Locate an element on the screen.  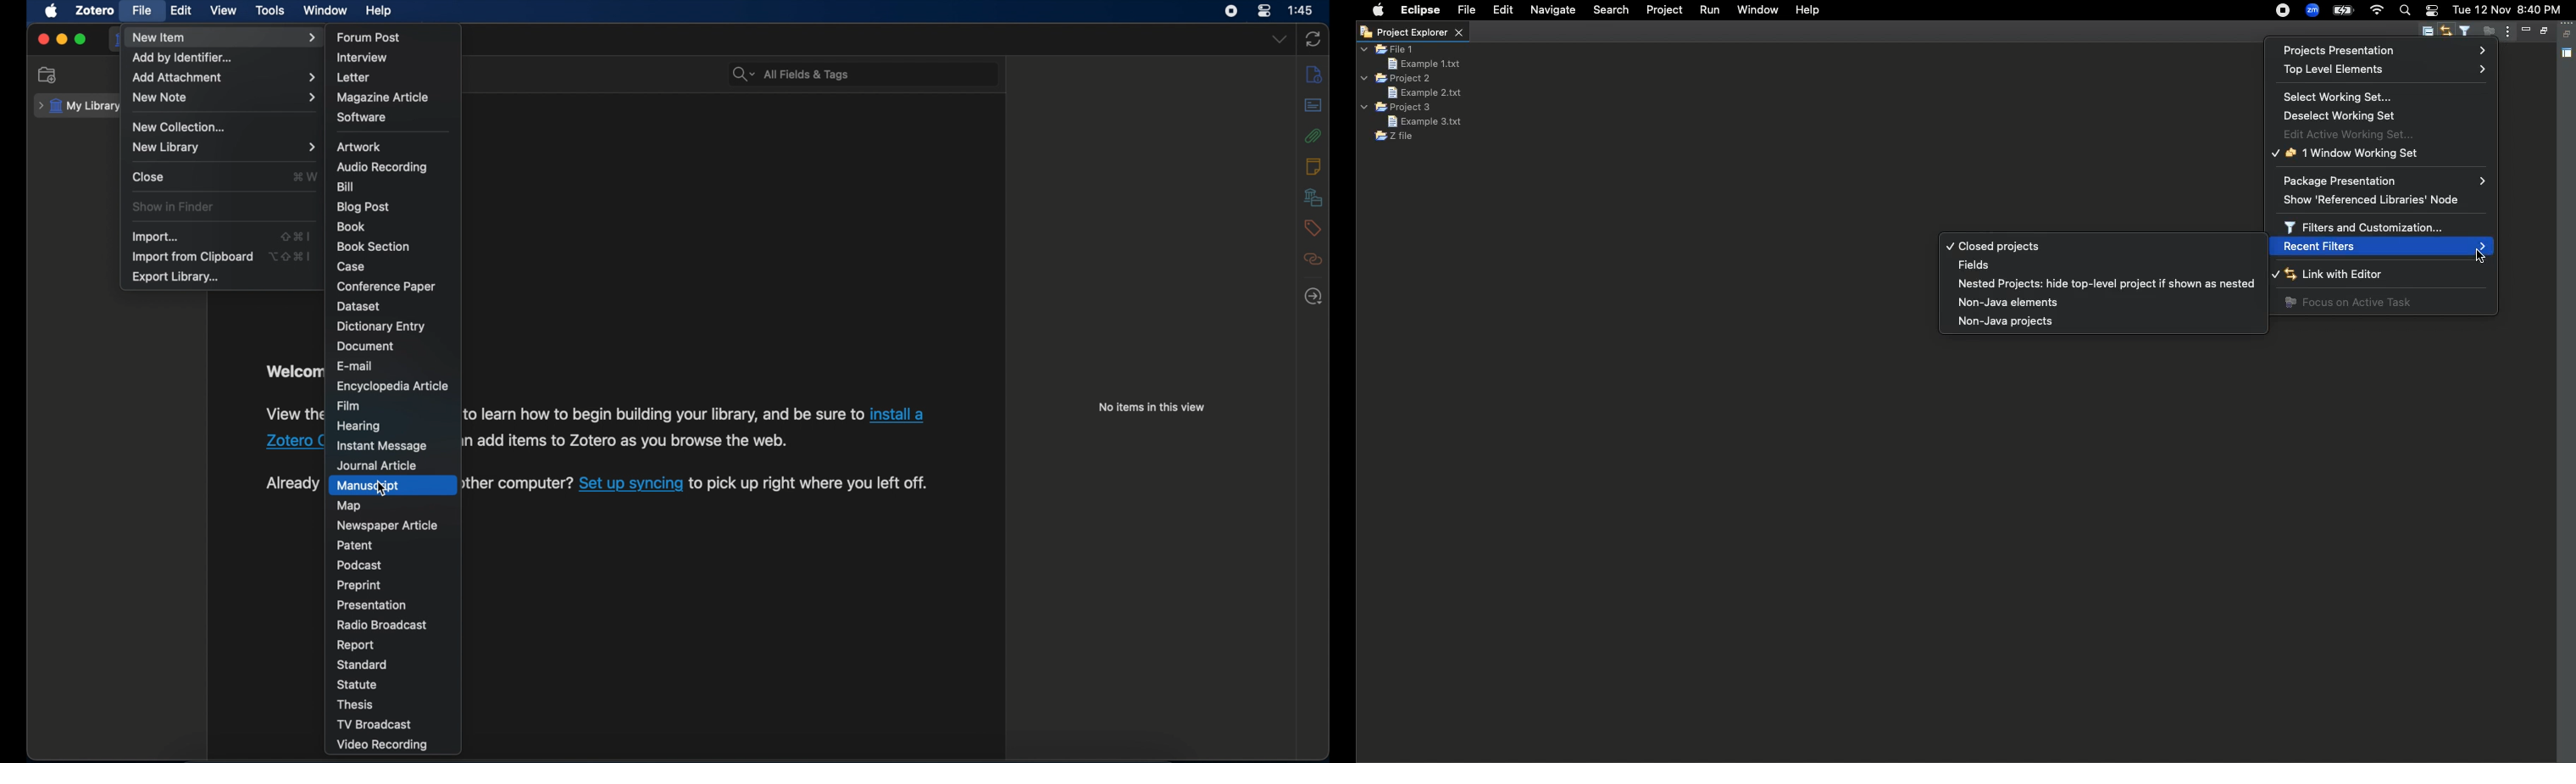
related is located at coordinates (1313, 259).